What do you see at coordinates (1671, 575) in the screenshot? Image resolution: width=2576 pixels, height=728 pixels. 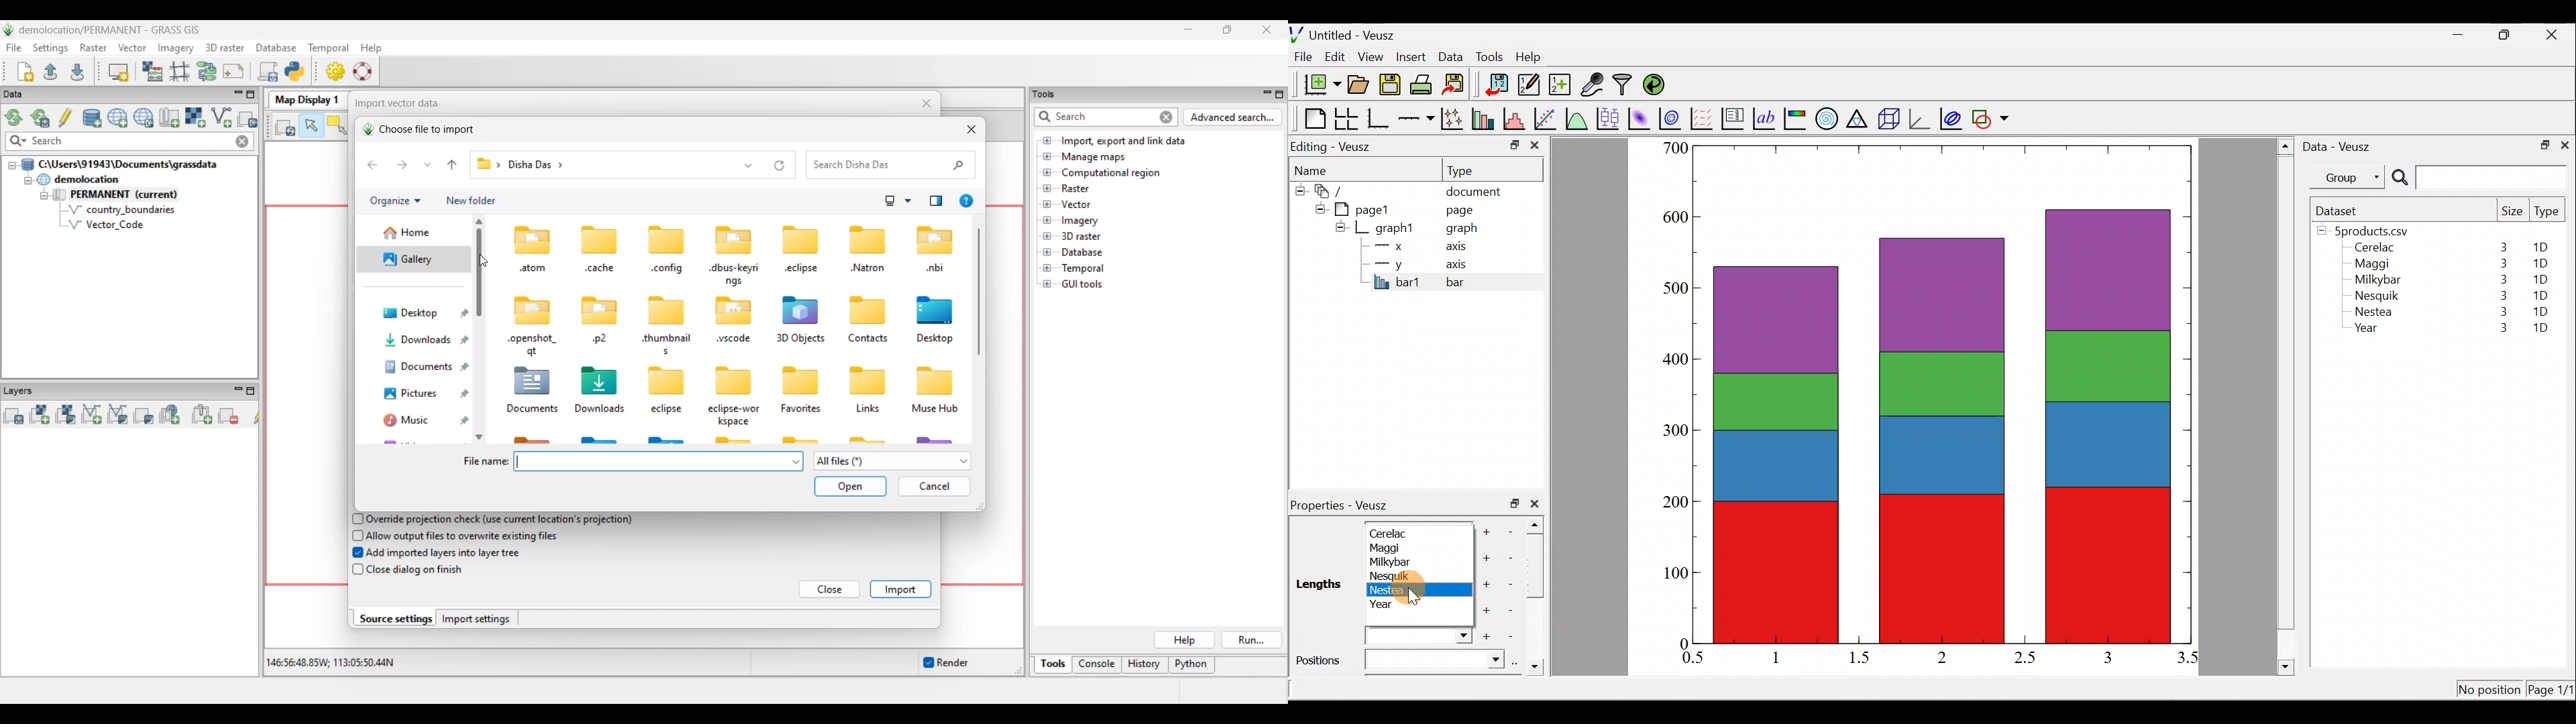 I see `100` at bounding box center [1671, 575].